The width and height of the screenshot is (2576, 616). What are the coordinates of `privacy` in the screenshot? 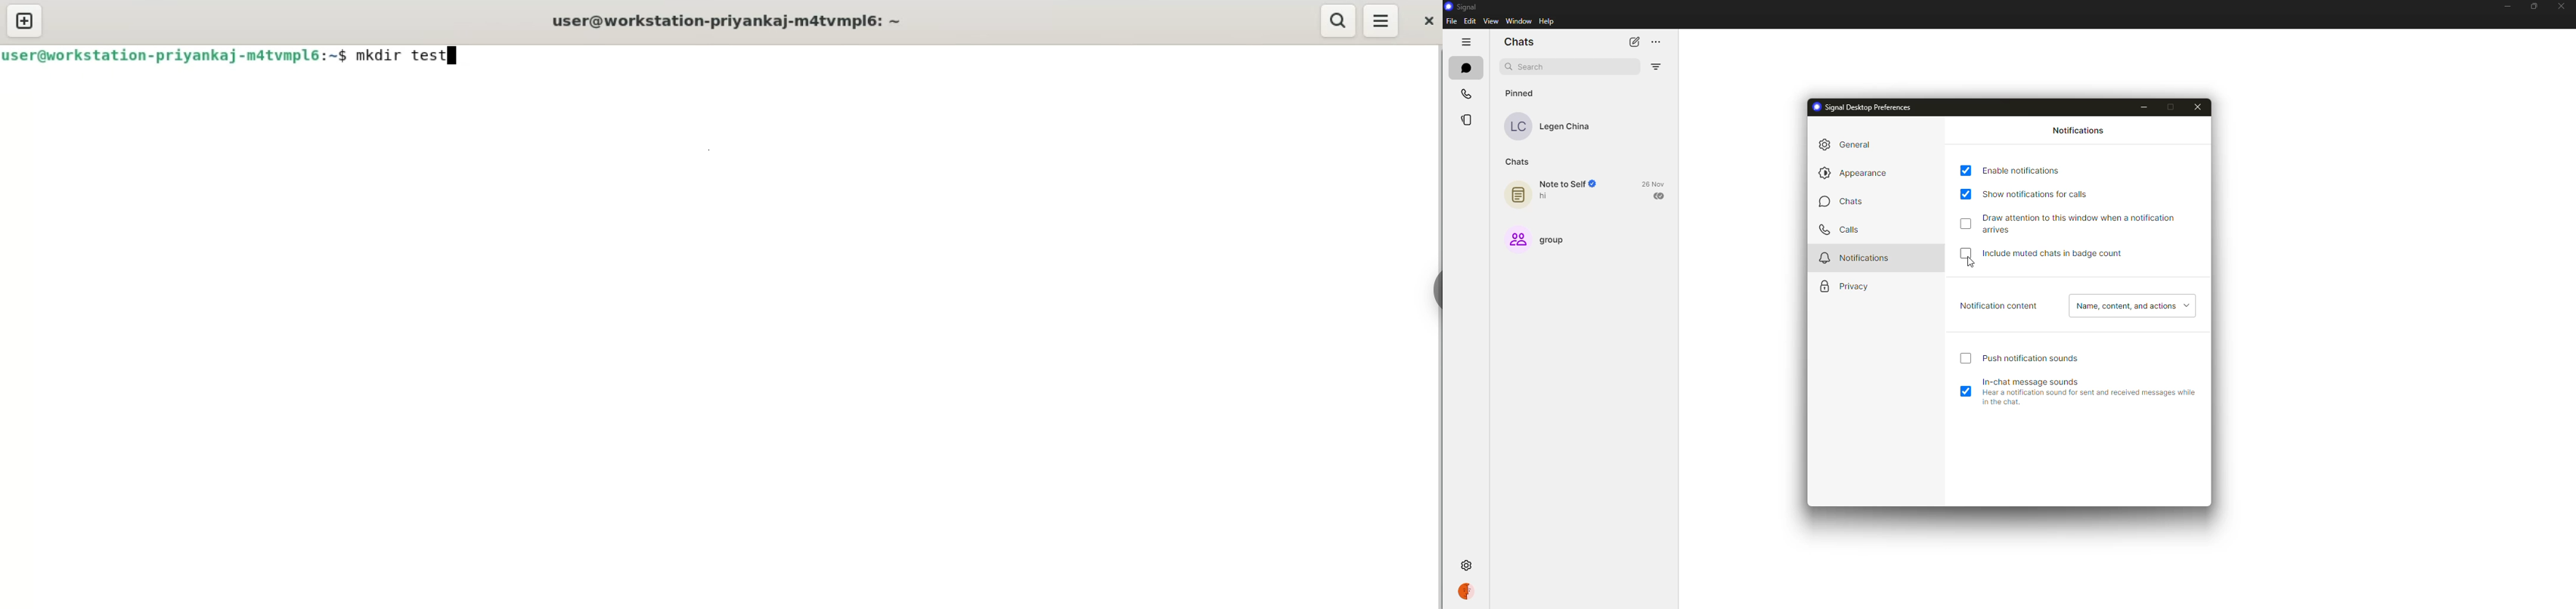 It's located at (1843, 284).